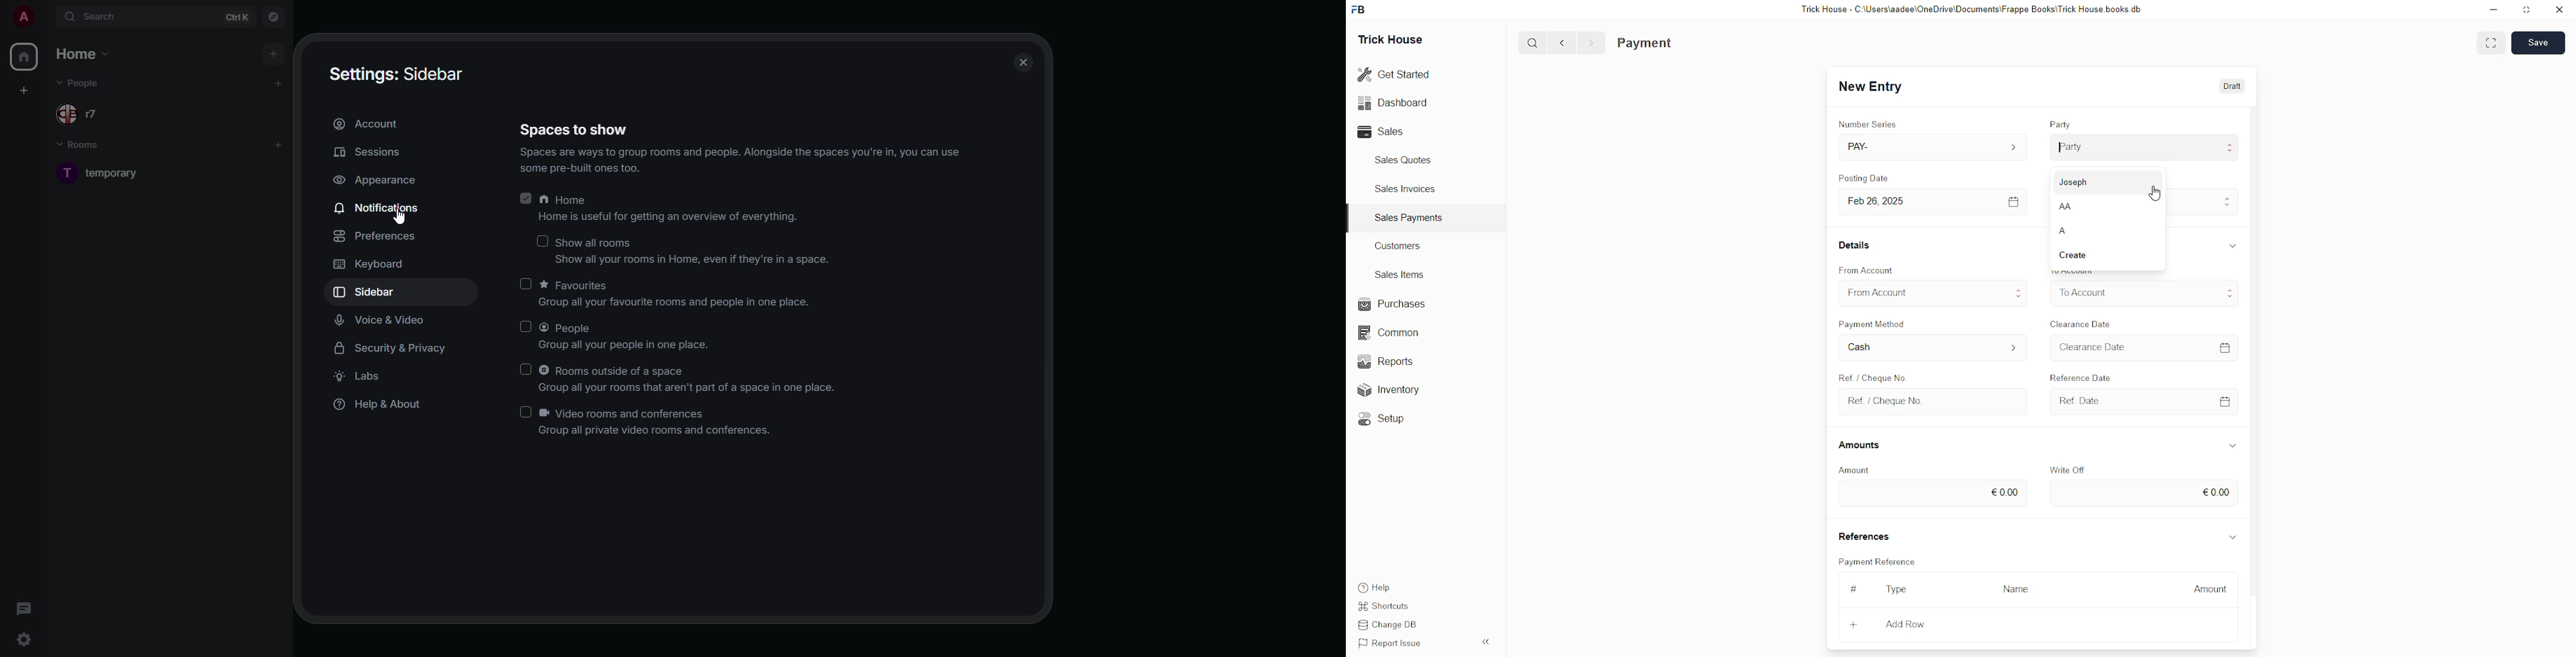 The height and width of the screenshot is (672, 2576). I want to click on rooms outside of a space, so click(688, 380).